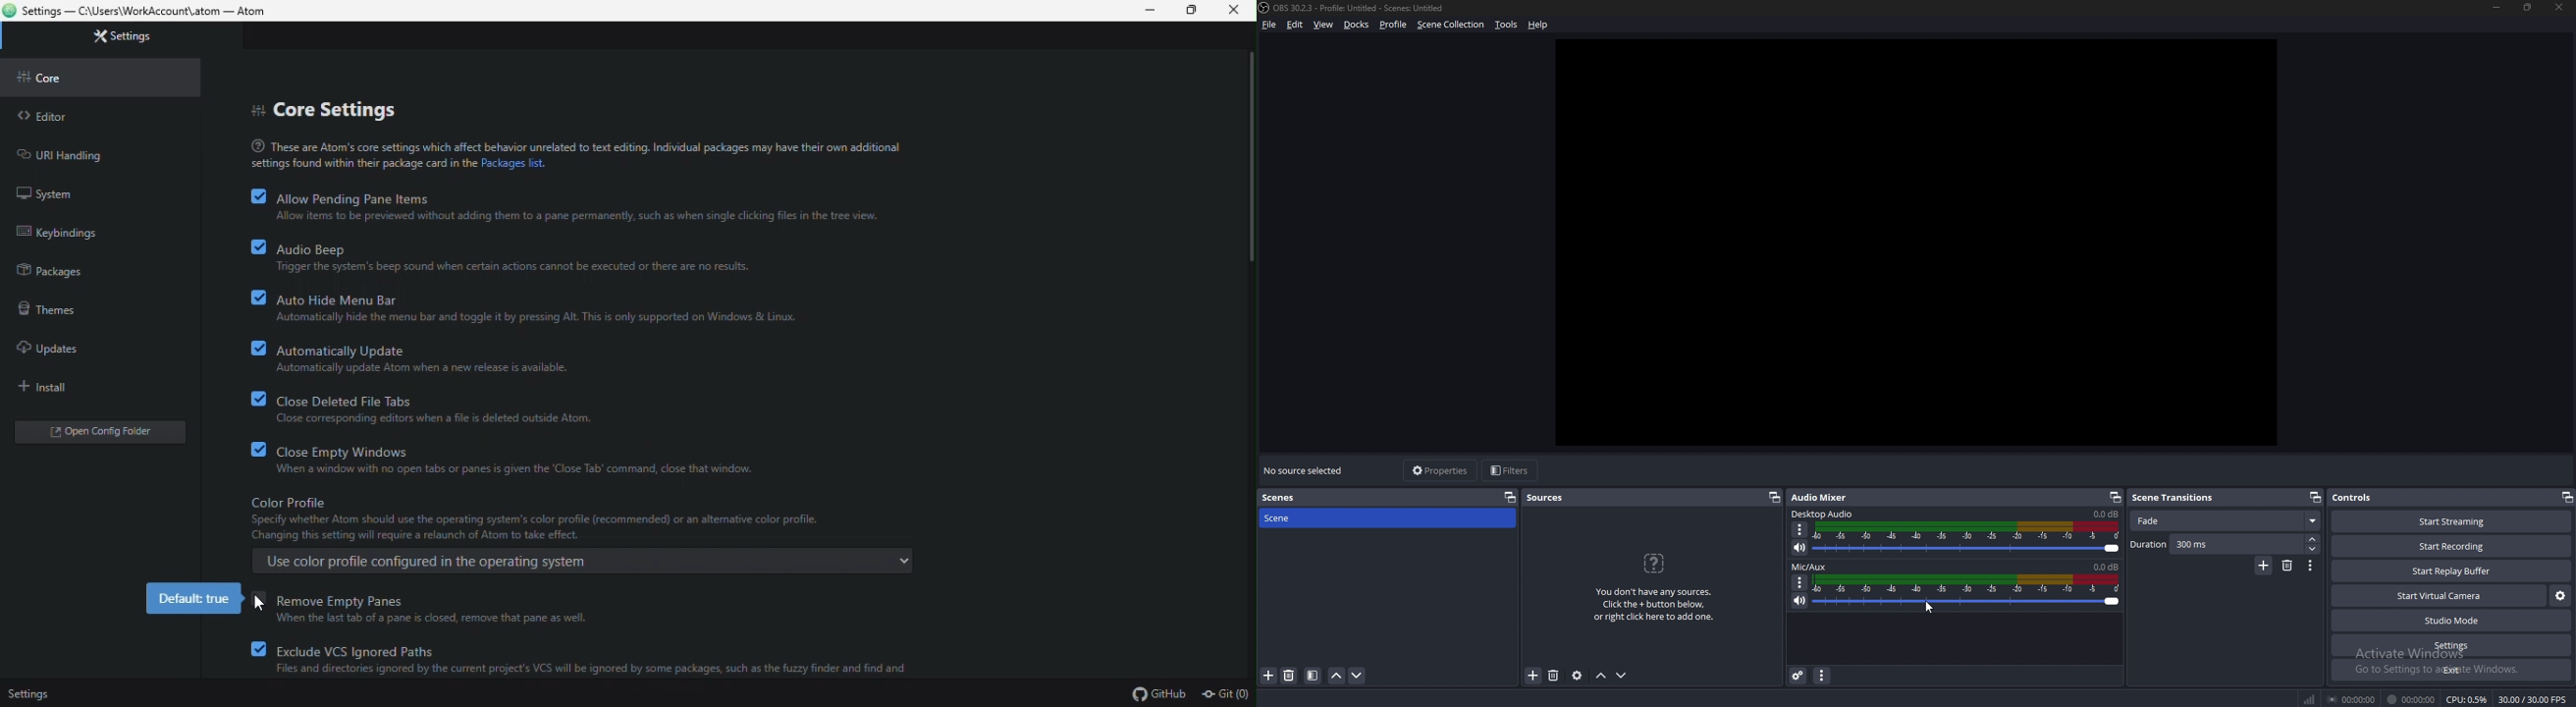 This screenshot has width=2576, height=728. Describe the element at coordinates (2451, 620) in the screenshot. I see `studio mode` at that location.